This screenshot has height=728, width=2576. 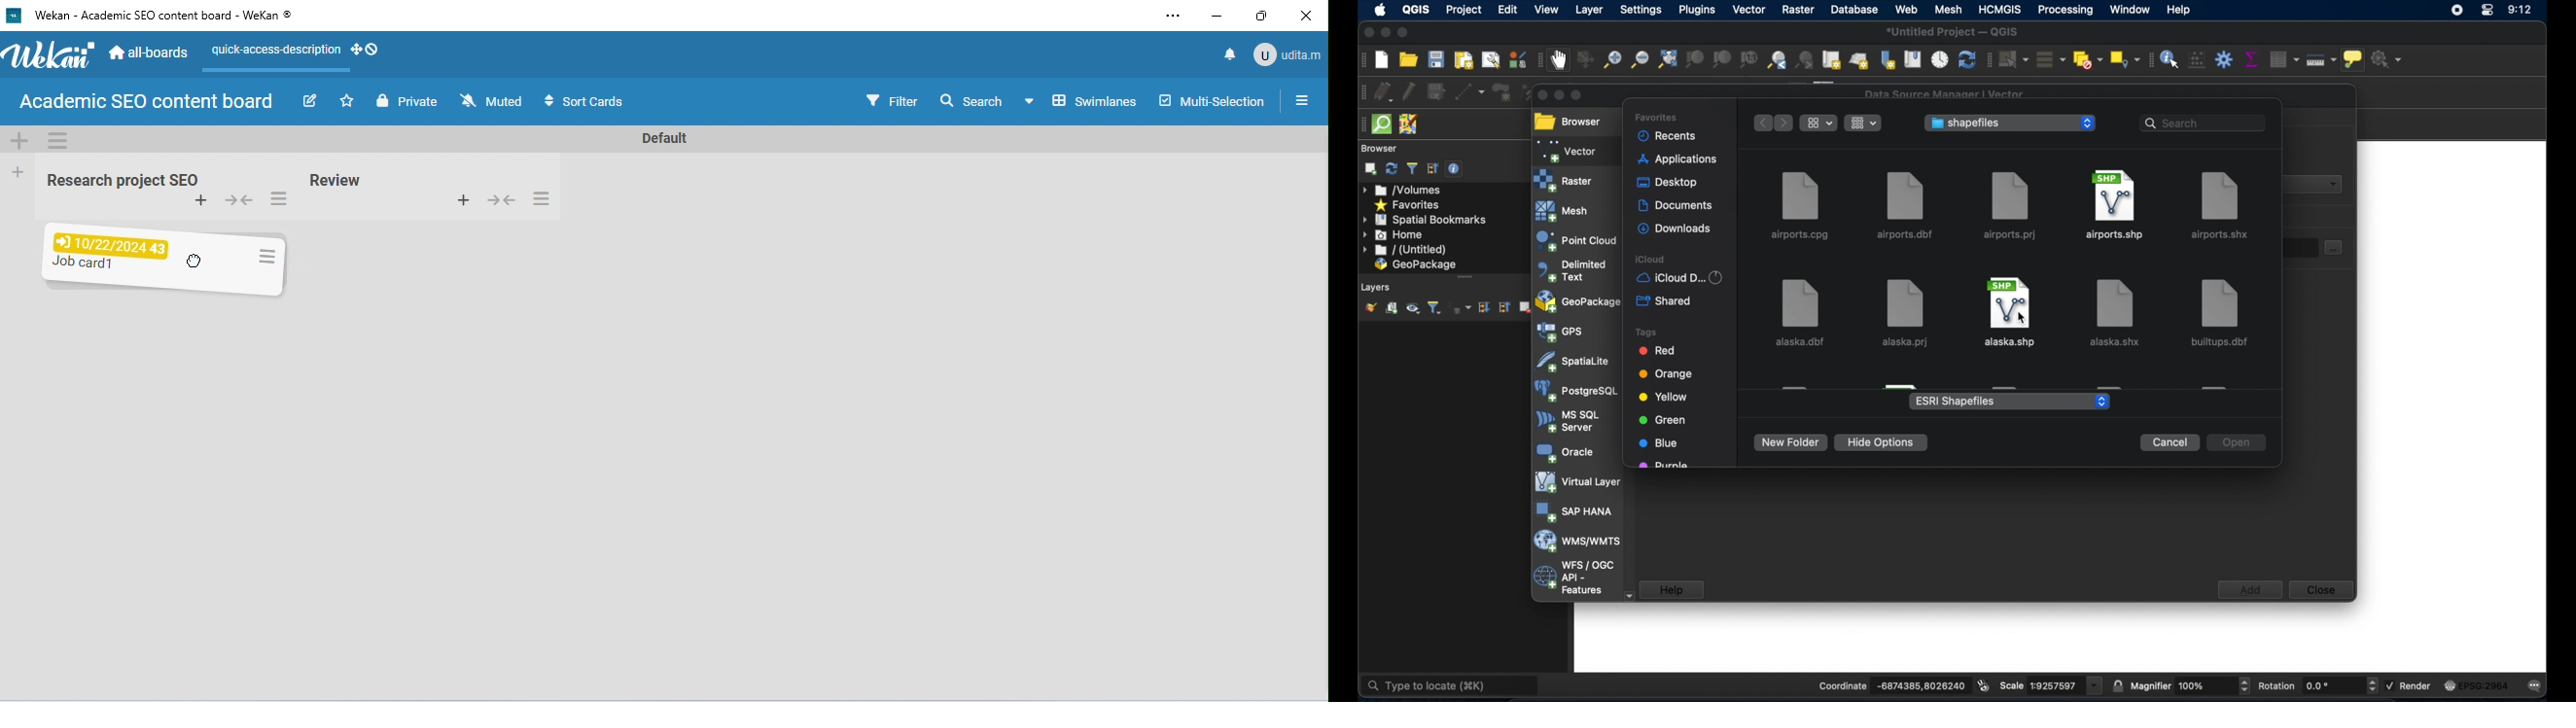 What do you see at coordinates (1860, 62) in the screenshot?
I see `new 3d map view` at bounding box center [1860, 62].